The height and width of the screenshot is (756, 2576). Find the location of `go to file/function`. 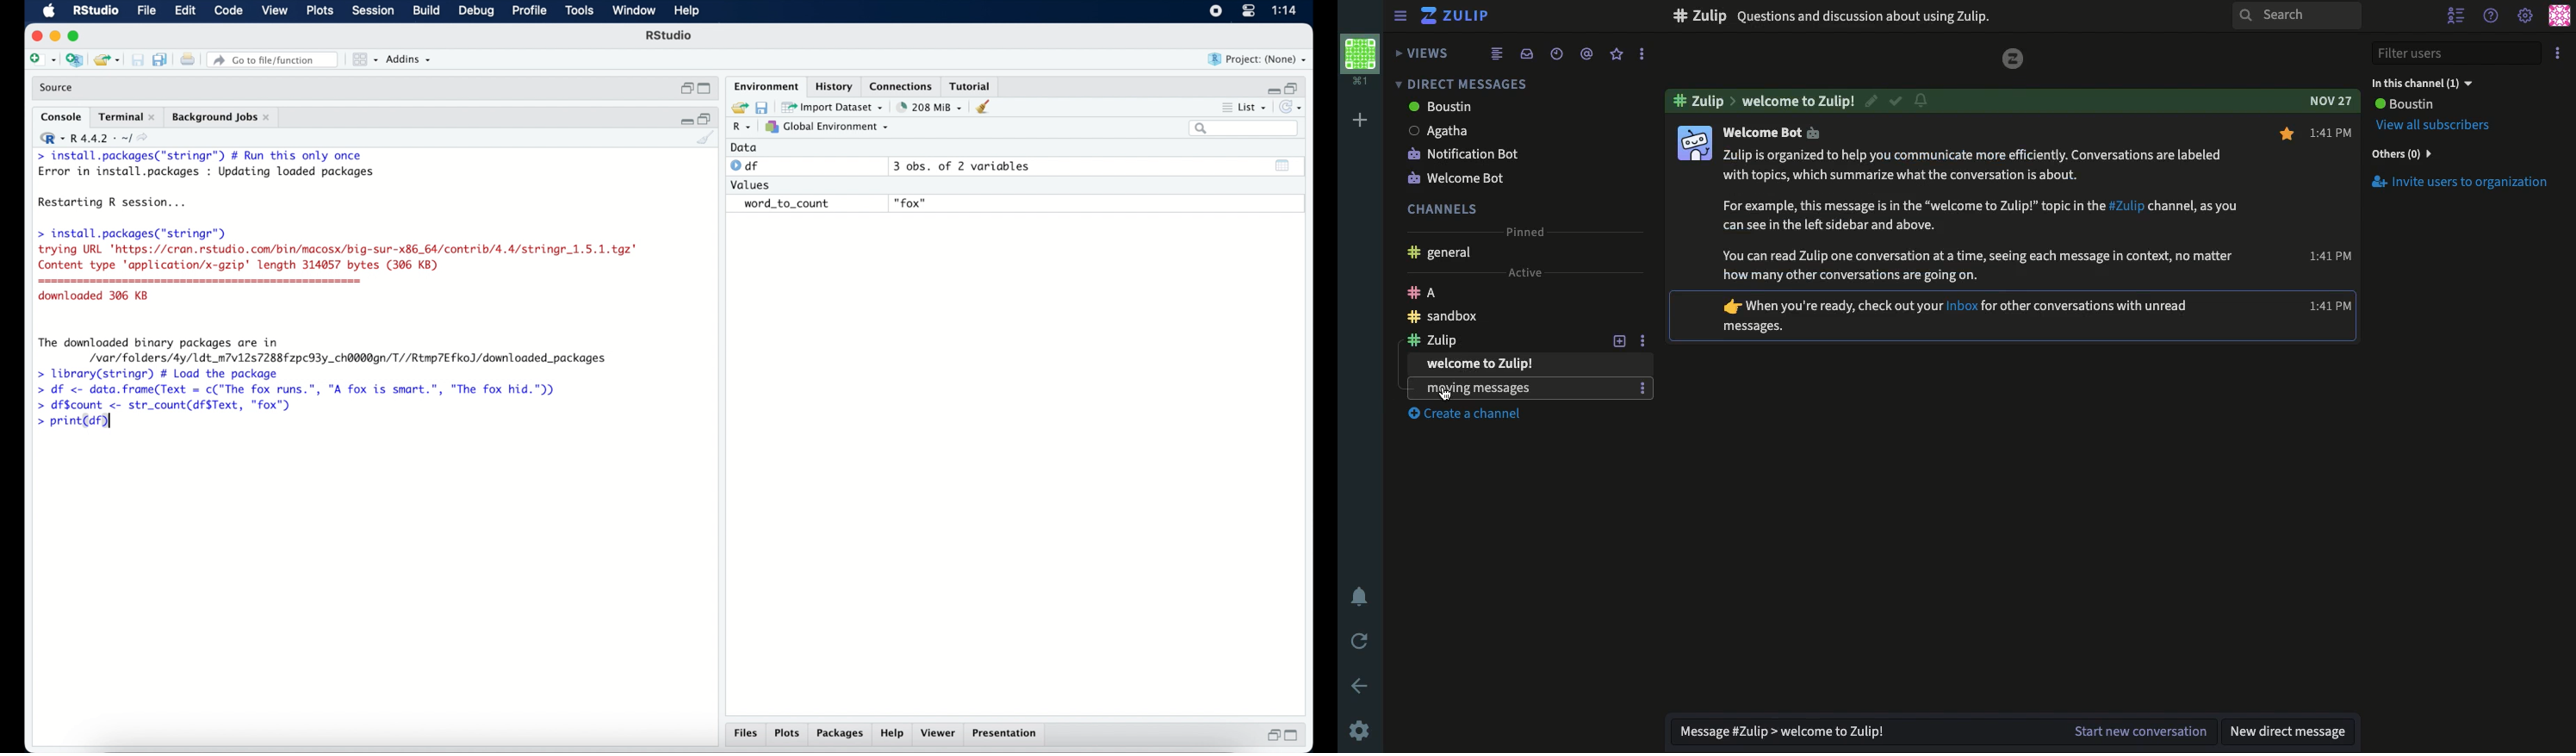

go to file/function is located at coordinates (275, 60).